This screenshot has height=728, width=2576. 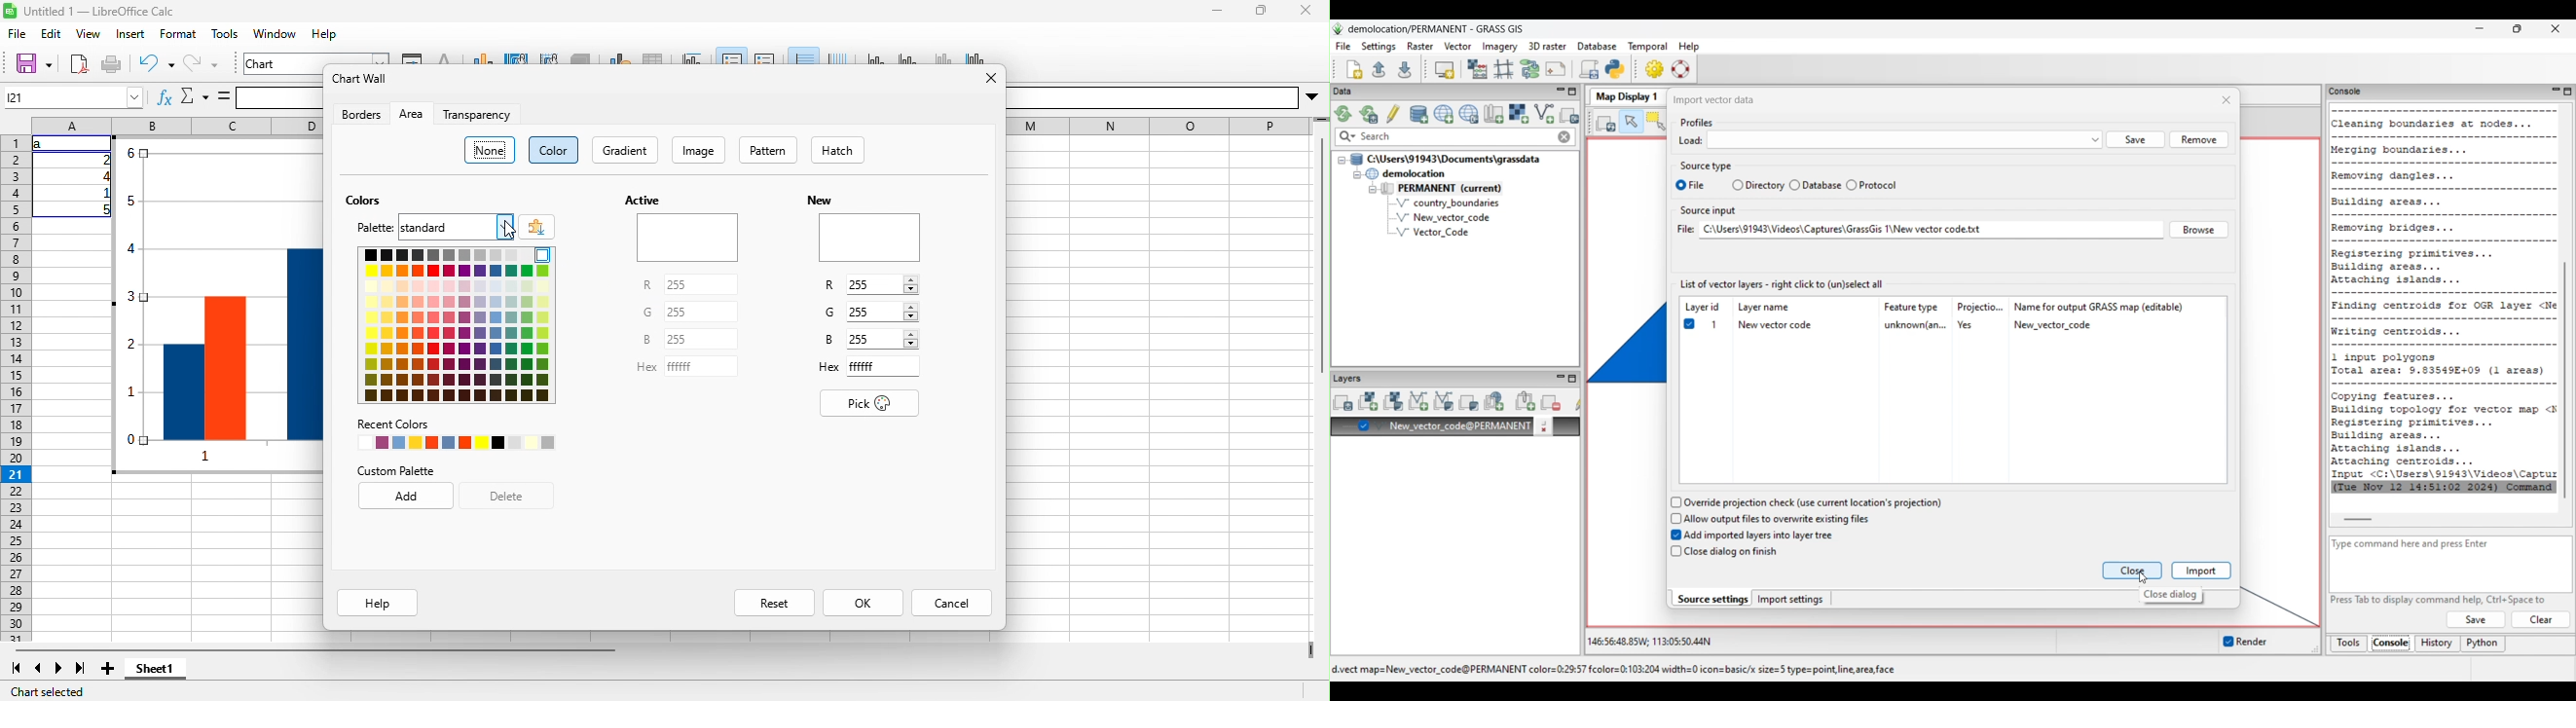 What do you see at coordinates (732, 55) in the screenshot?
I see `legend on/off` at bounding box center [732, 55].